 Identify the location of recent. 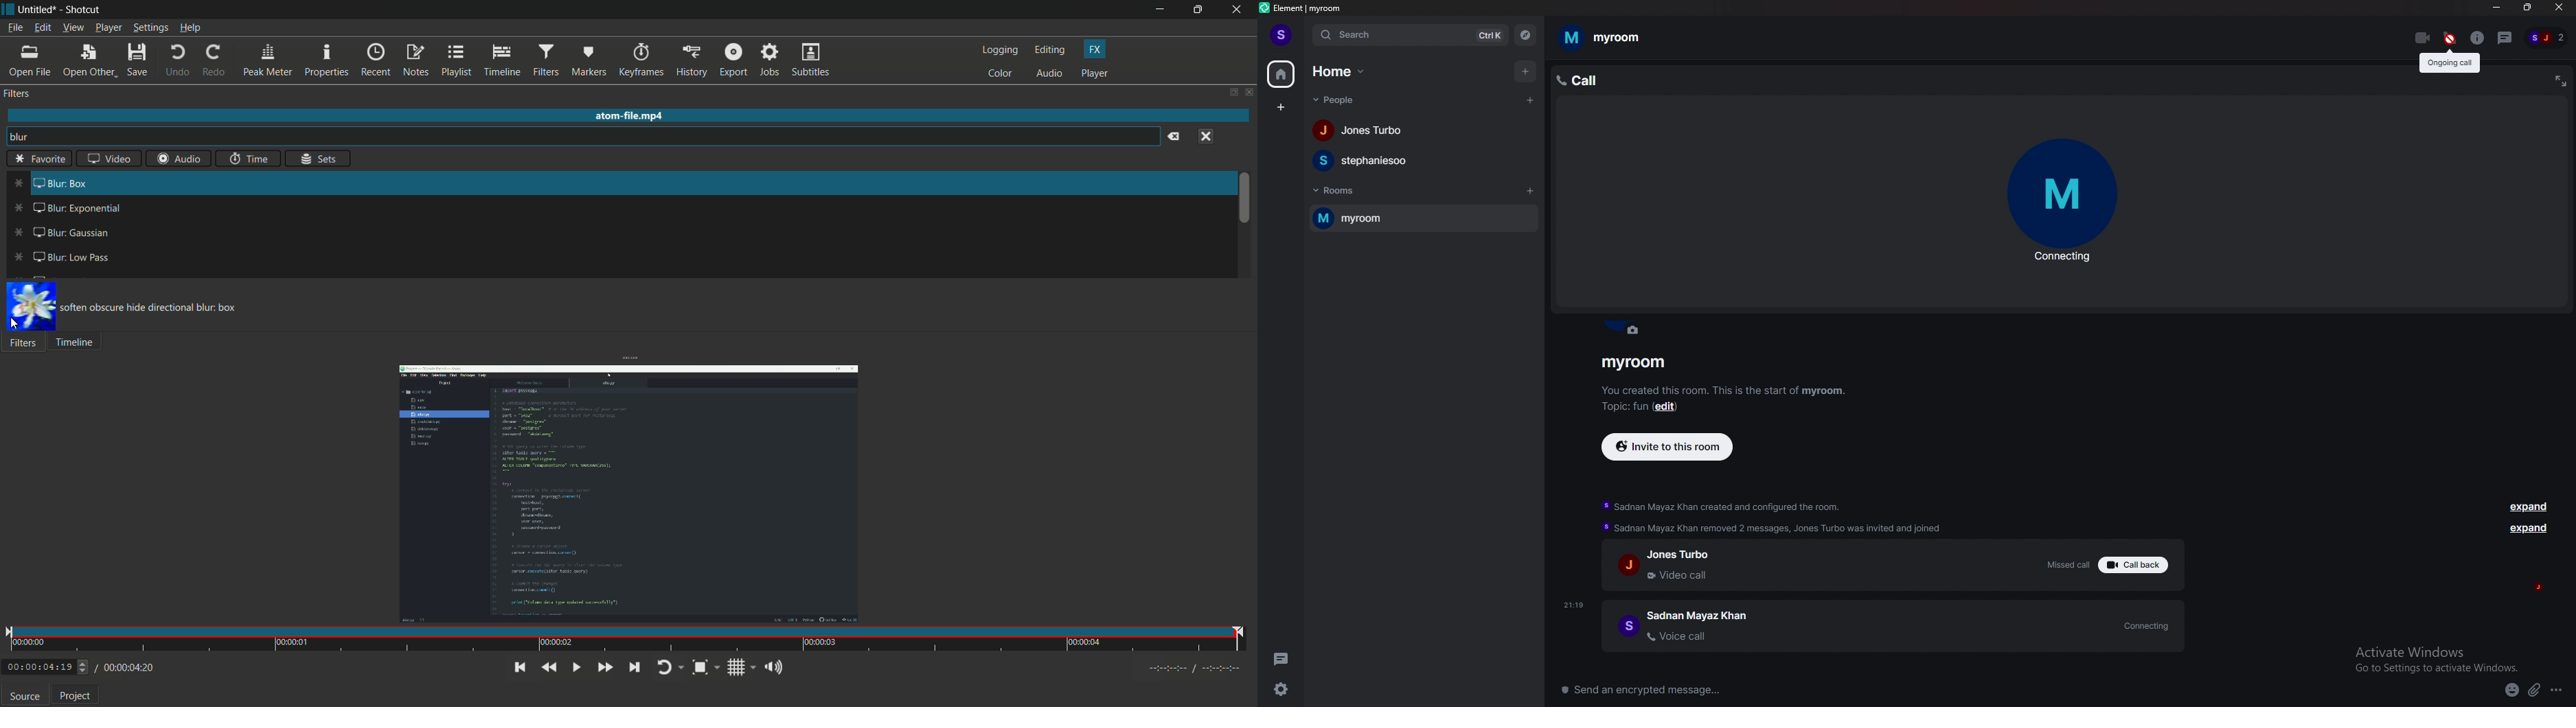
(375, 61).